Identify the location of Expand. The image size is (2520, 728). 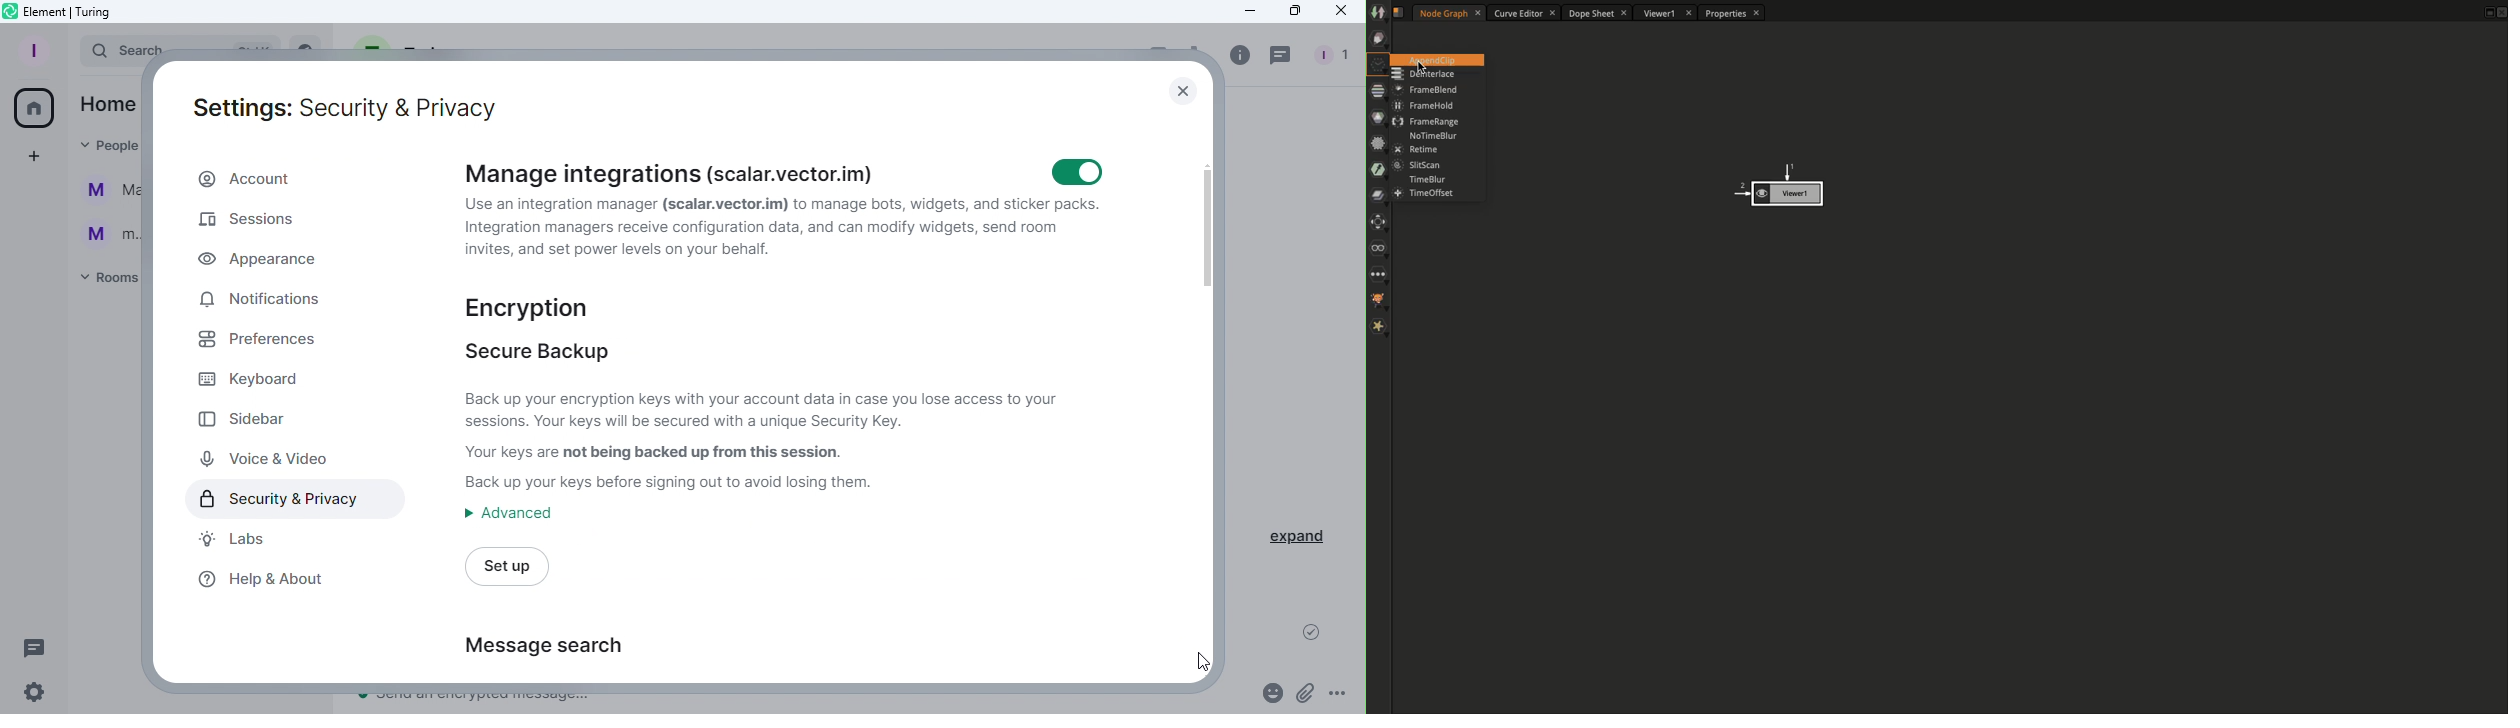
(1298, 537).